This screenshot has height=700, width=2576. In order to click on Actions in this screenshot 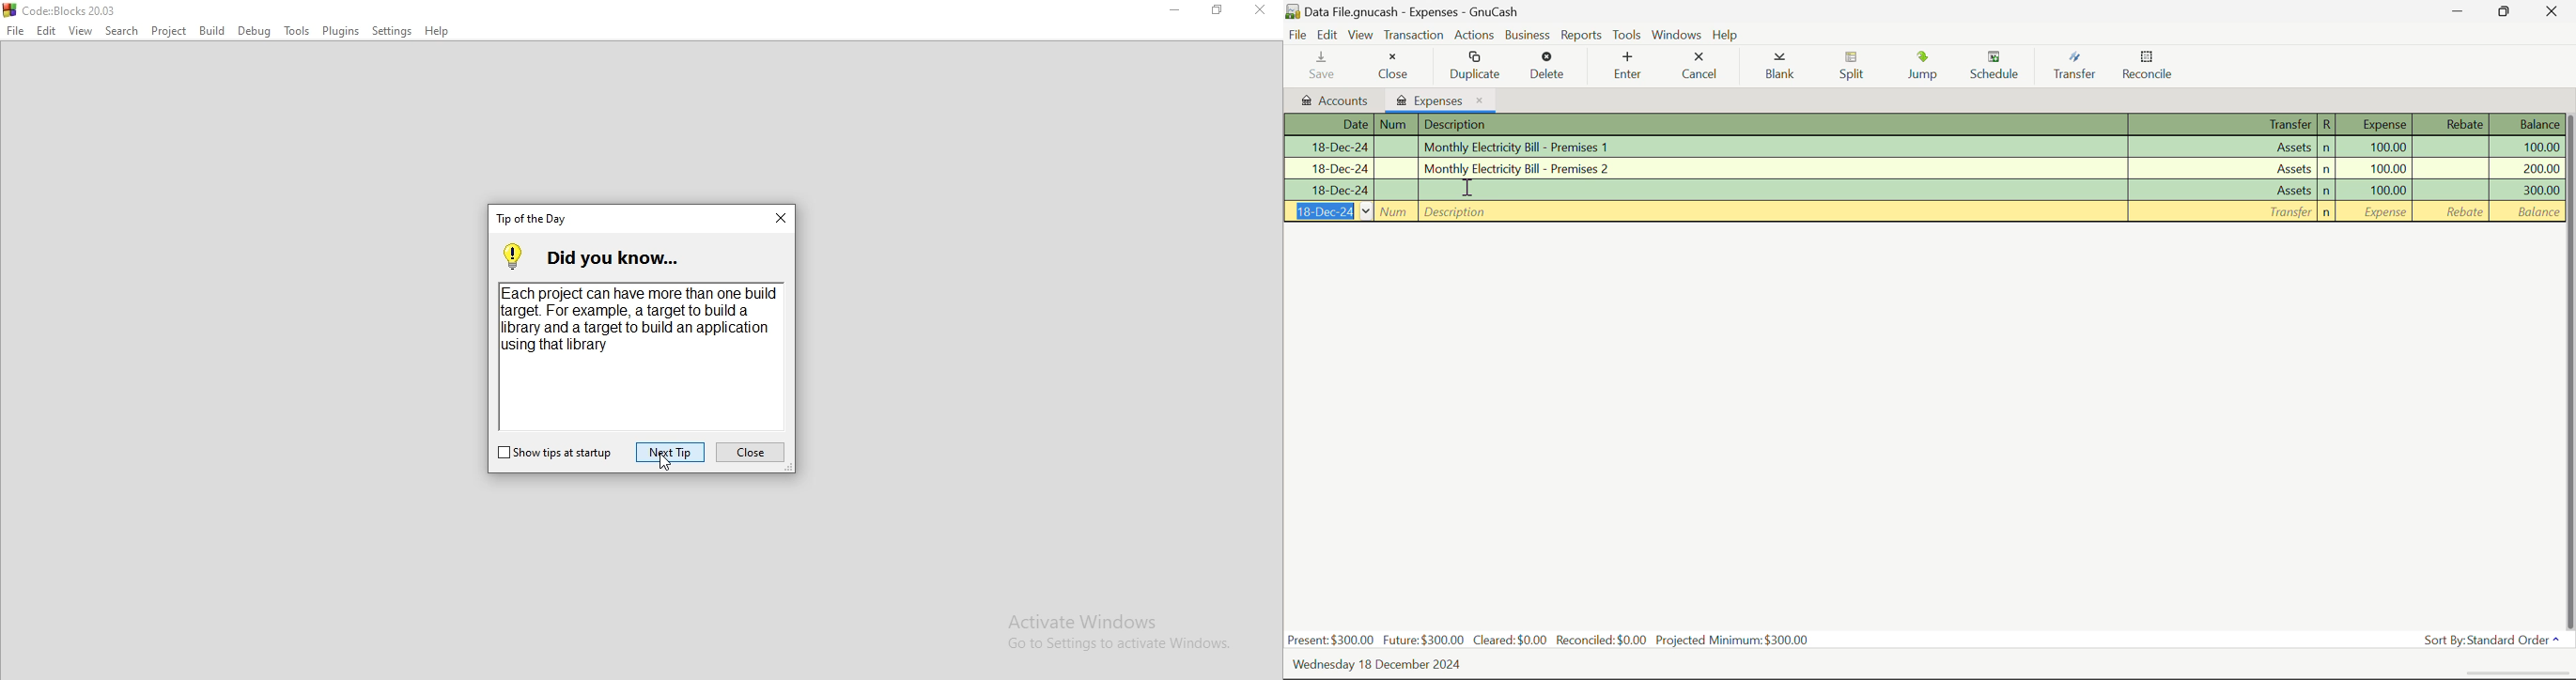, I will do `click(1474, 35)`.